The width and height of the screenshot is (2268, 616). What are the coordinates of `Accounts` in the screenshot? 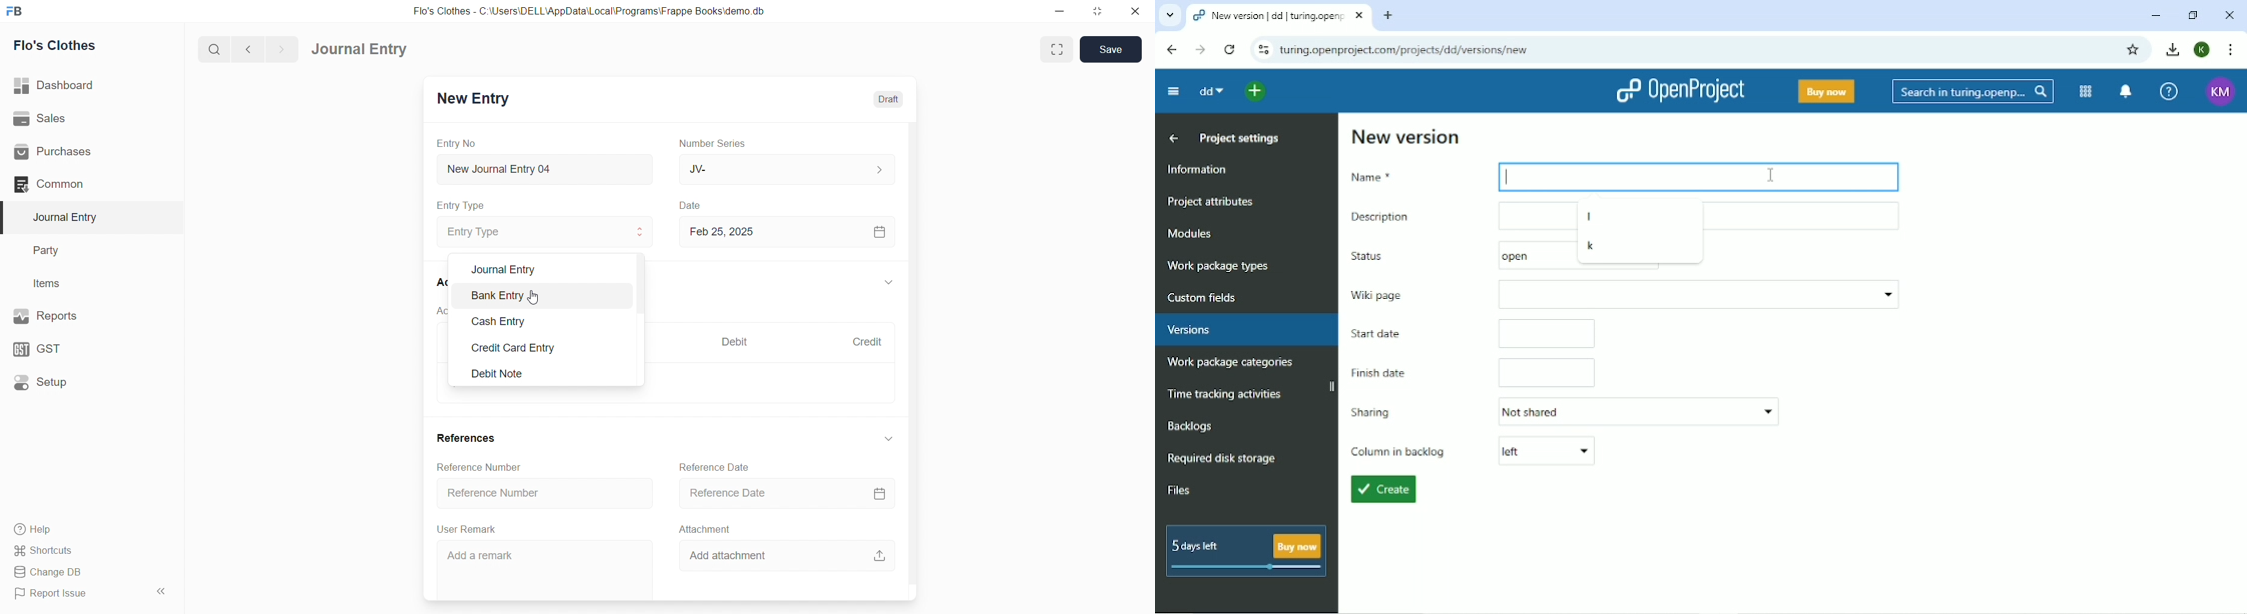 It's located at (438, 281).